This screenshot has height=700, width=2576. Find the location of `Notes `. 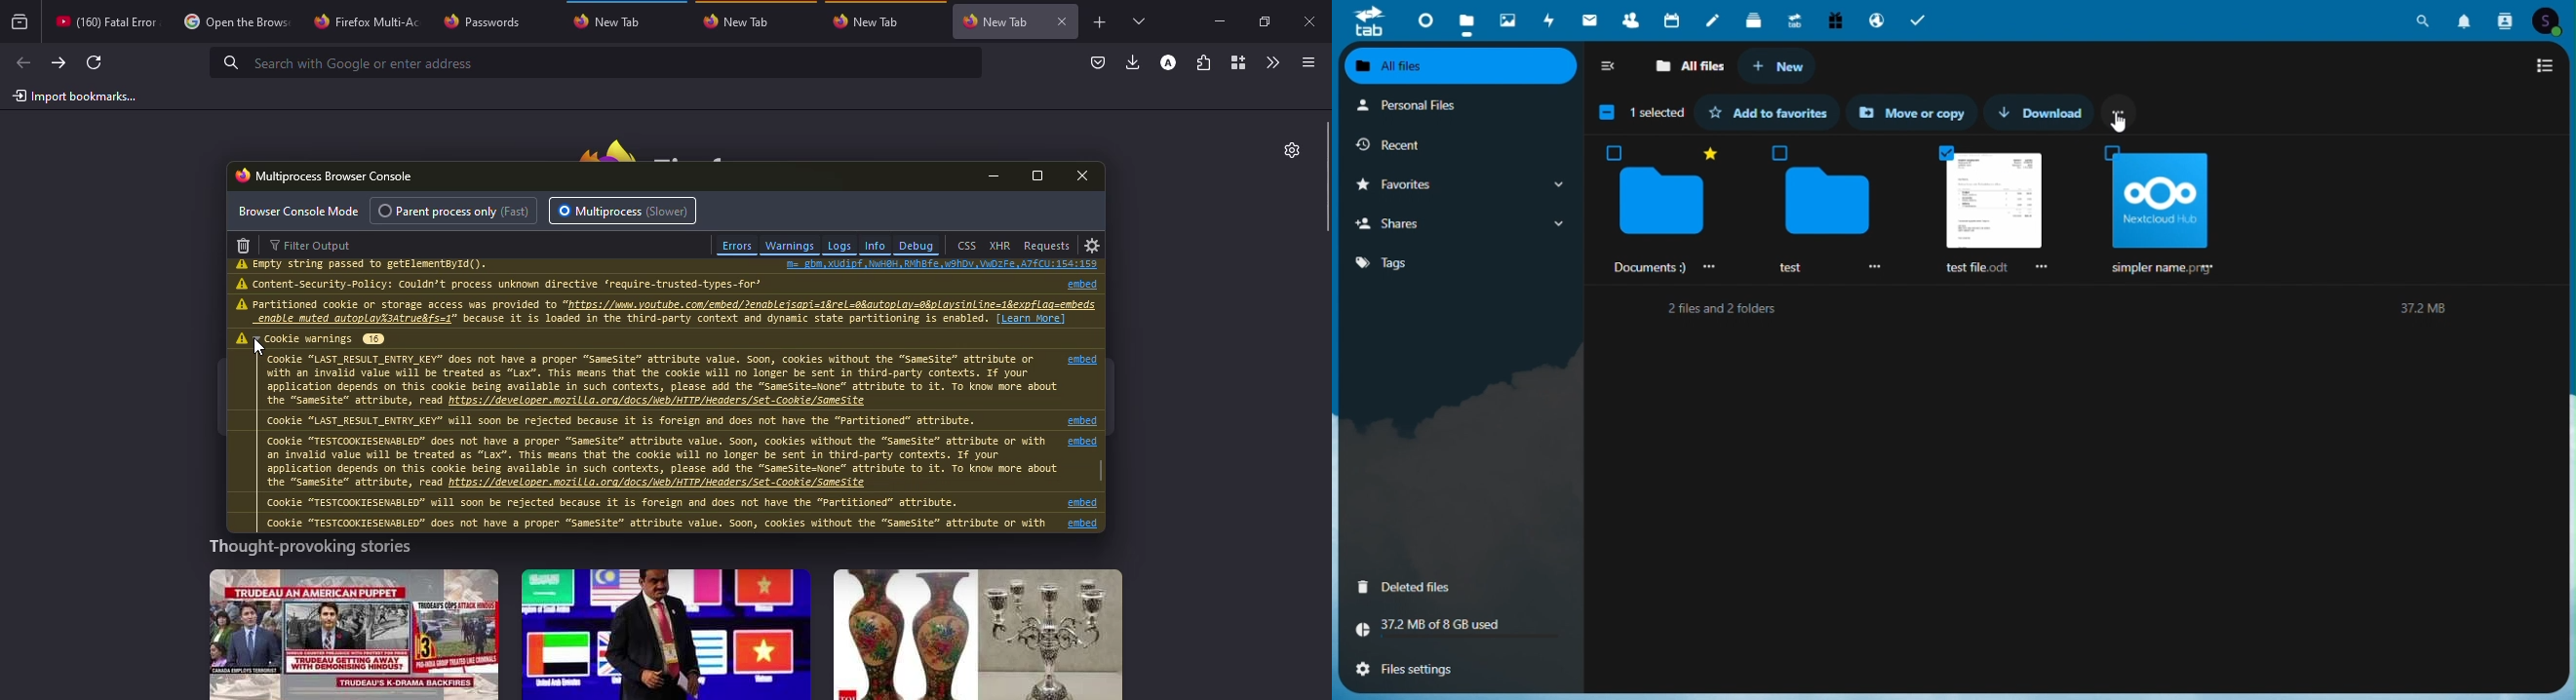

Notes  is located at coordinates (1716, 21).